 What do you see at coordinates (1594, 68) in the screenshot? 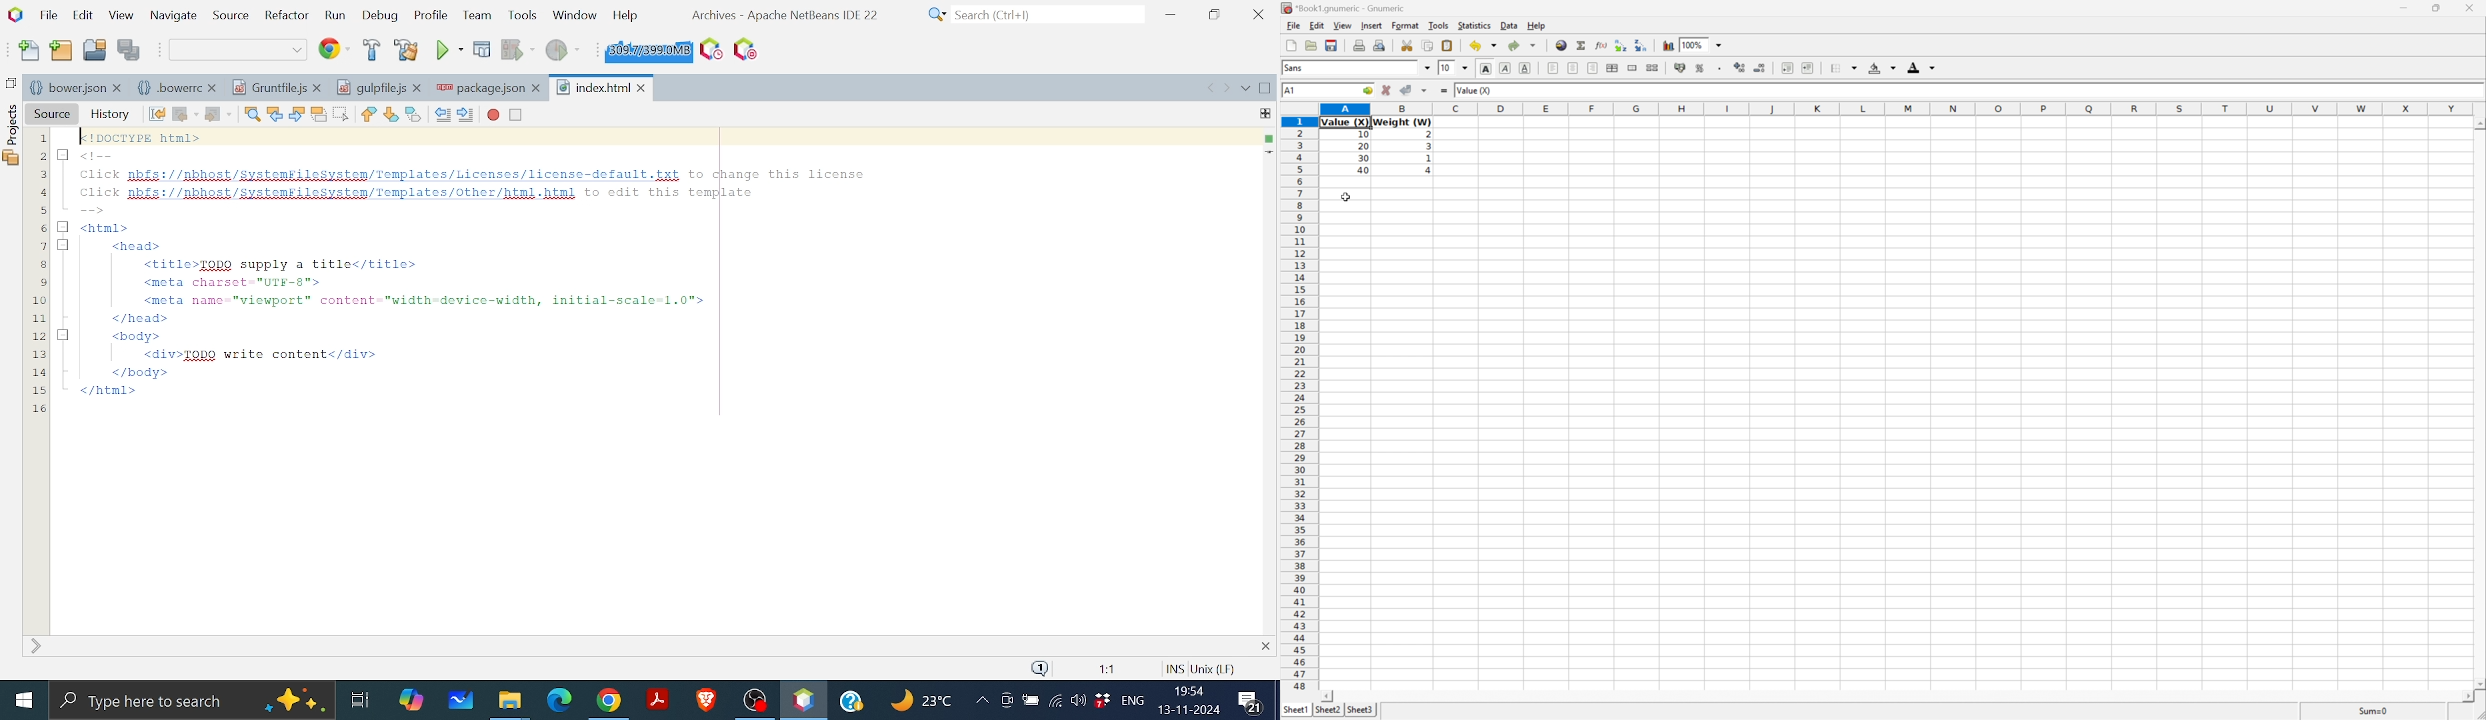
I see `Align Right` at bounding box center [1594, 68].